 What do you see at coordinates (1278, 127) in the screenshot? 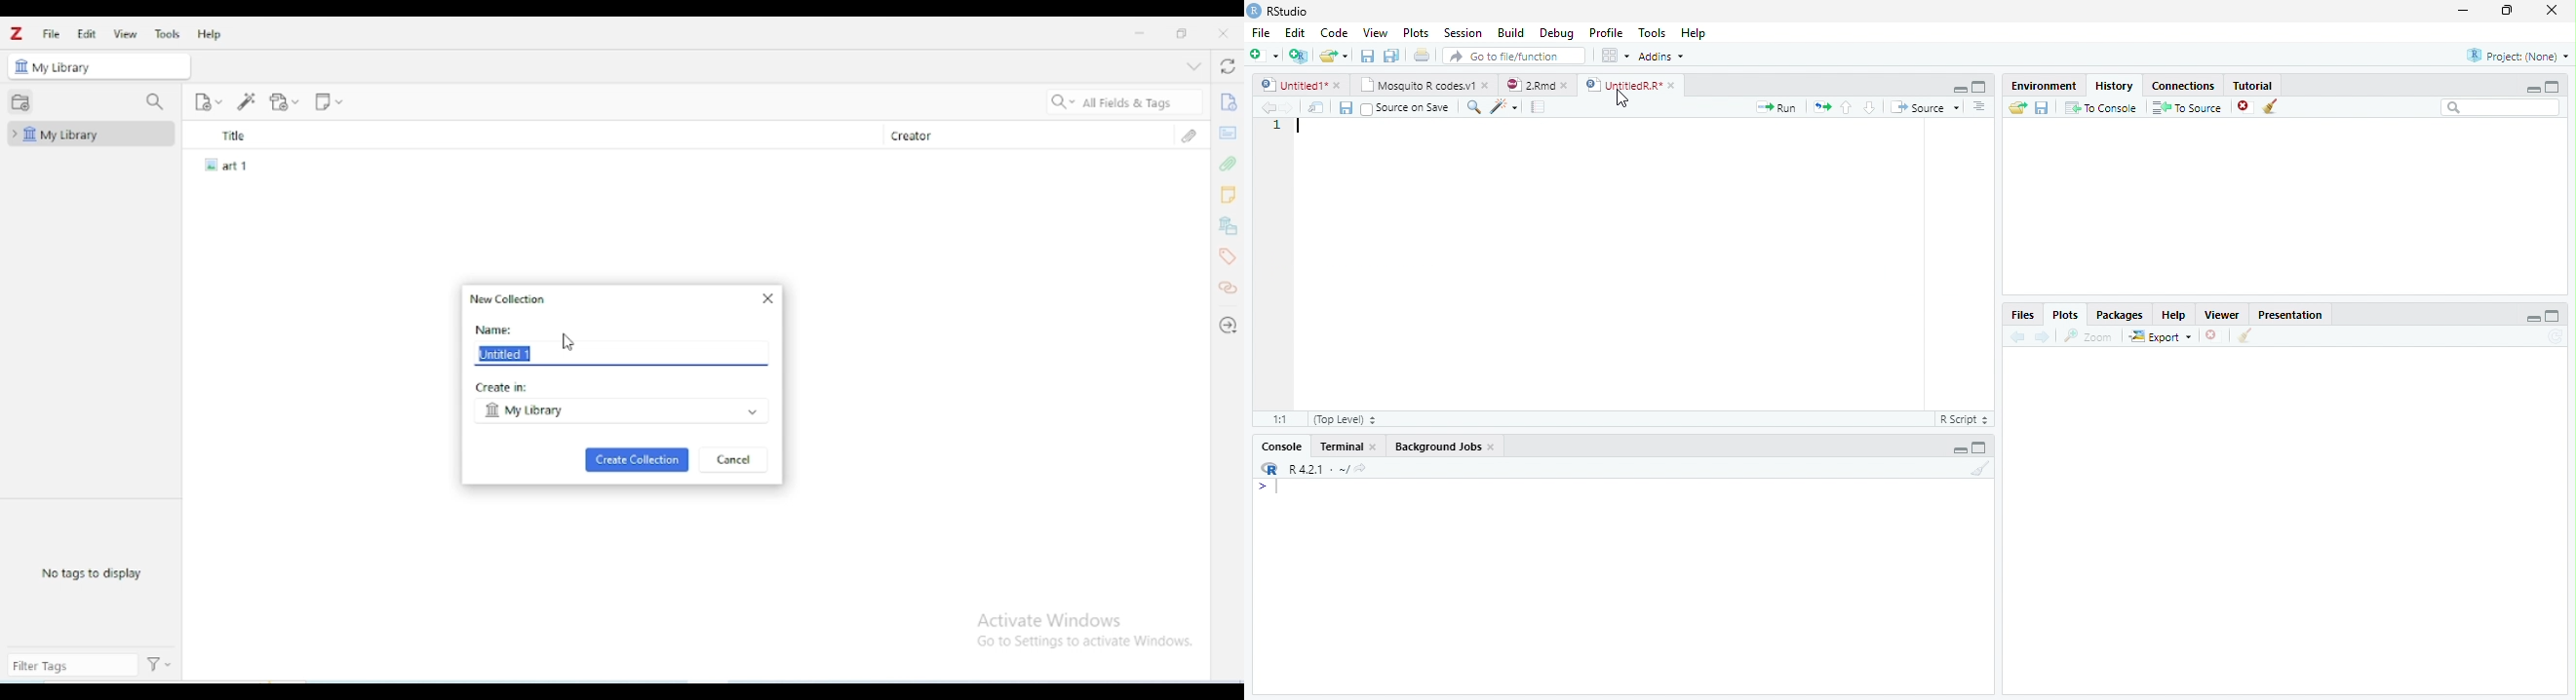
I see `Line number` at bounding box center [1278, 127].